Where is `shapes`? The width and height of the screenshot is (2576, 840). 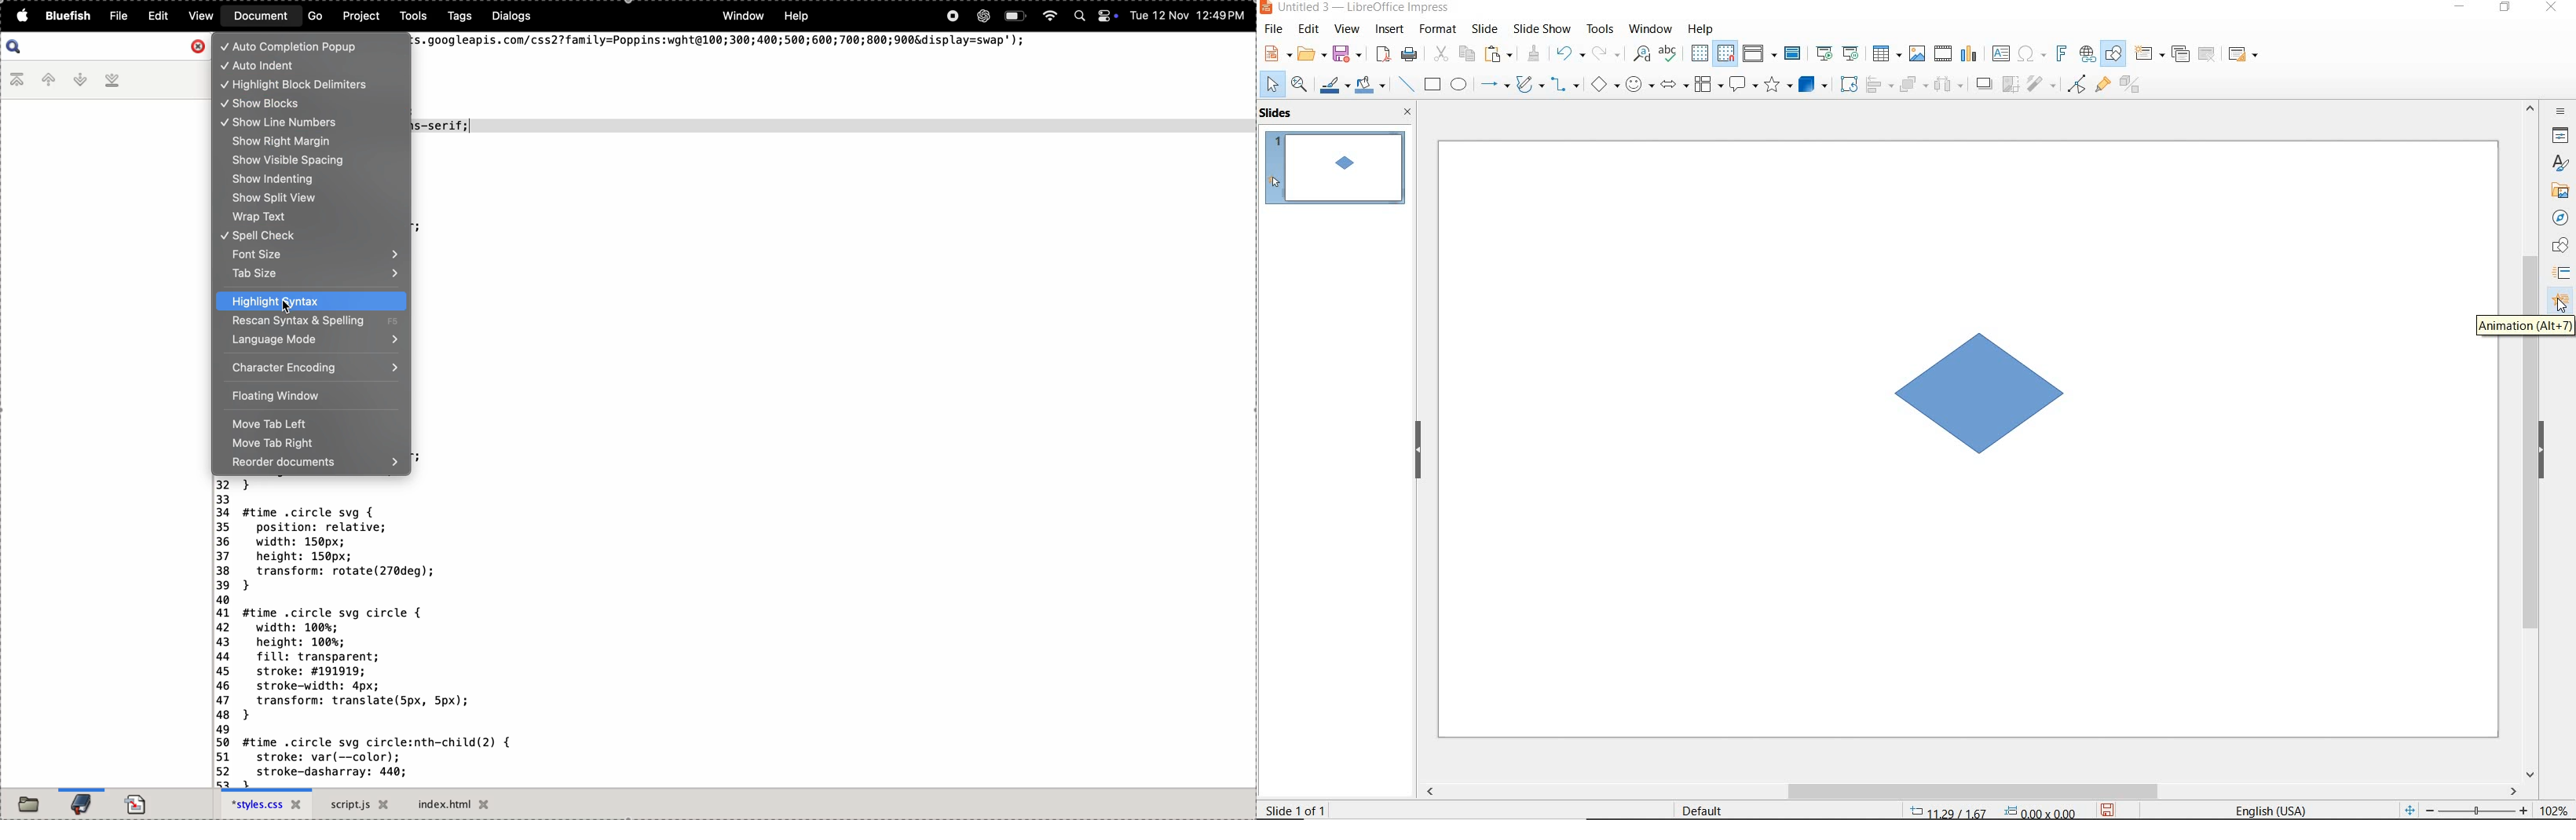 shapes is located at coordinates (2558, 245).